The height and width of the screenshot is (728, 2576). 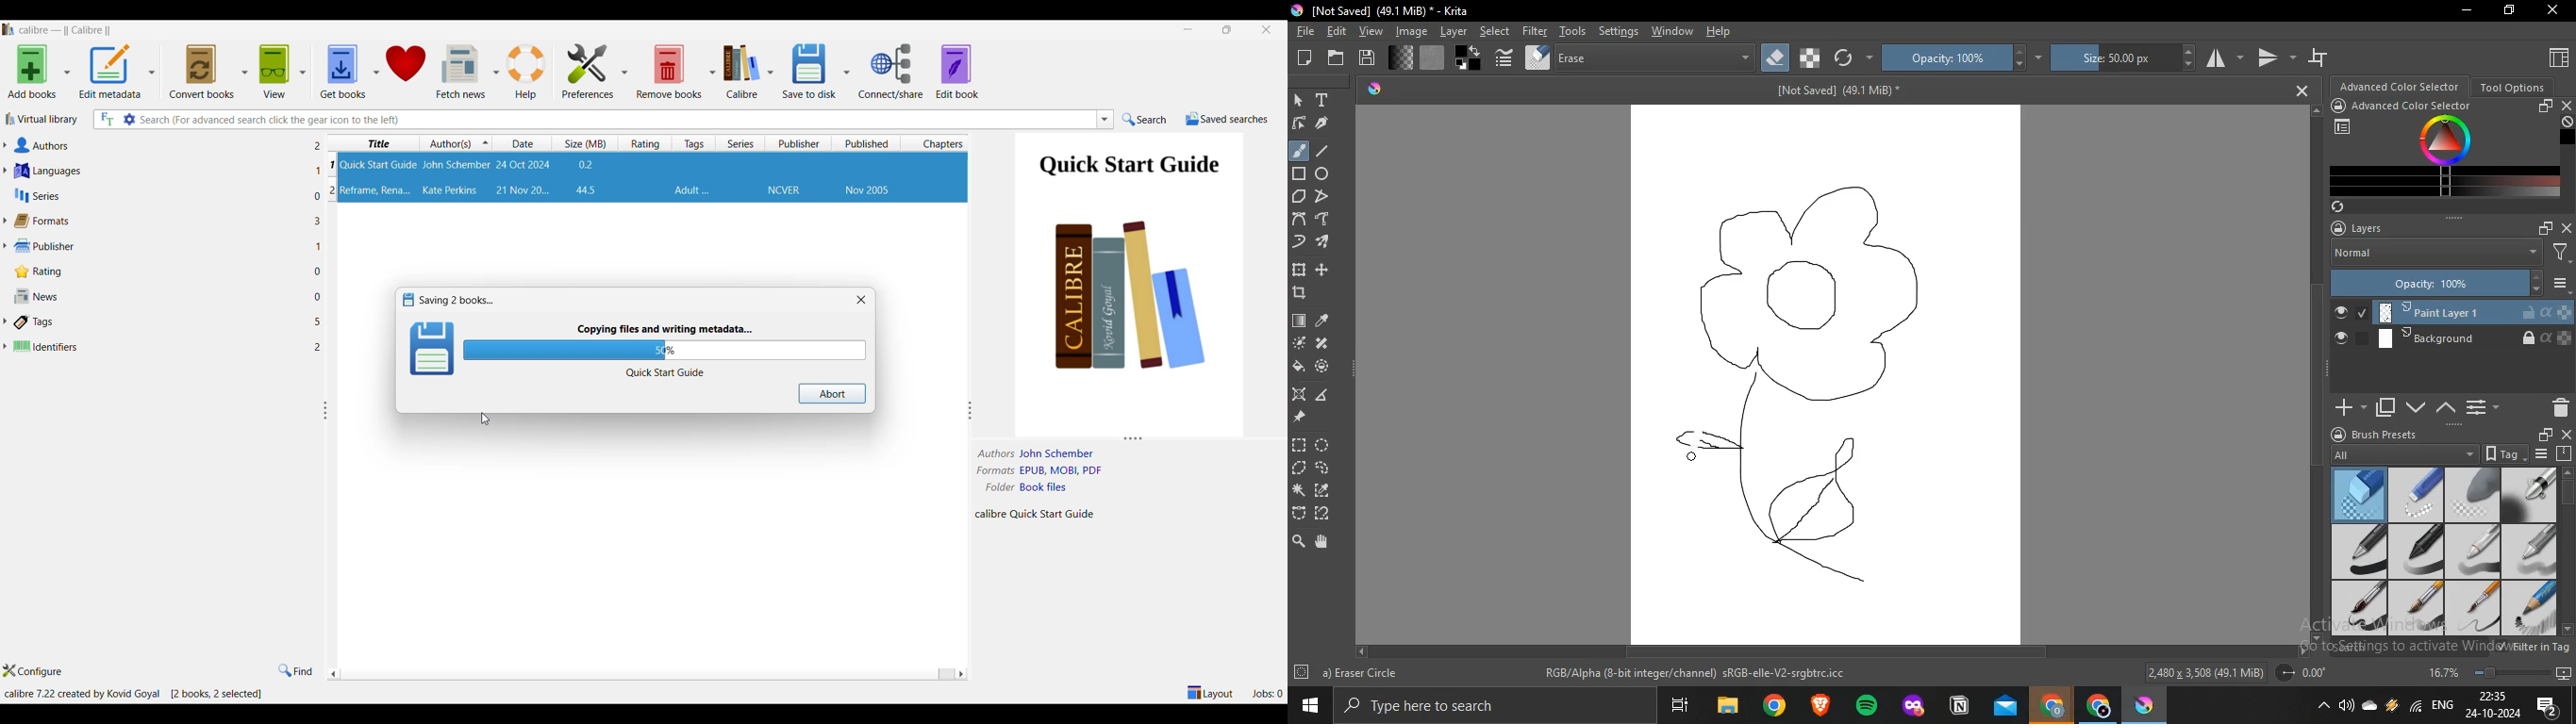 I want to click on scroll left, so click(x=961, y=674).